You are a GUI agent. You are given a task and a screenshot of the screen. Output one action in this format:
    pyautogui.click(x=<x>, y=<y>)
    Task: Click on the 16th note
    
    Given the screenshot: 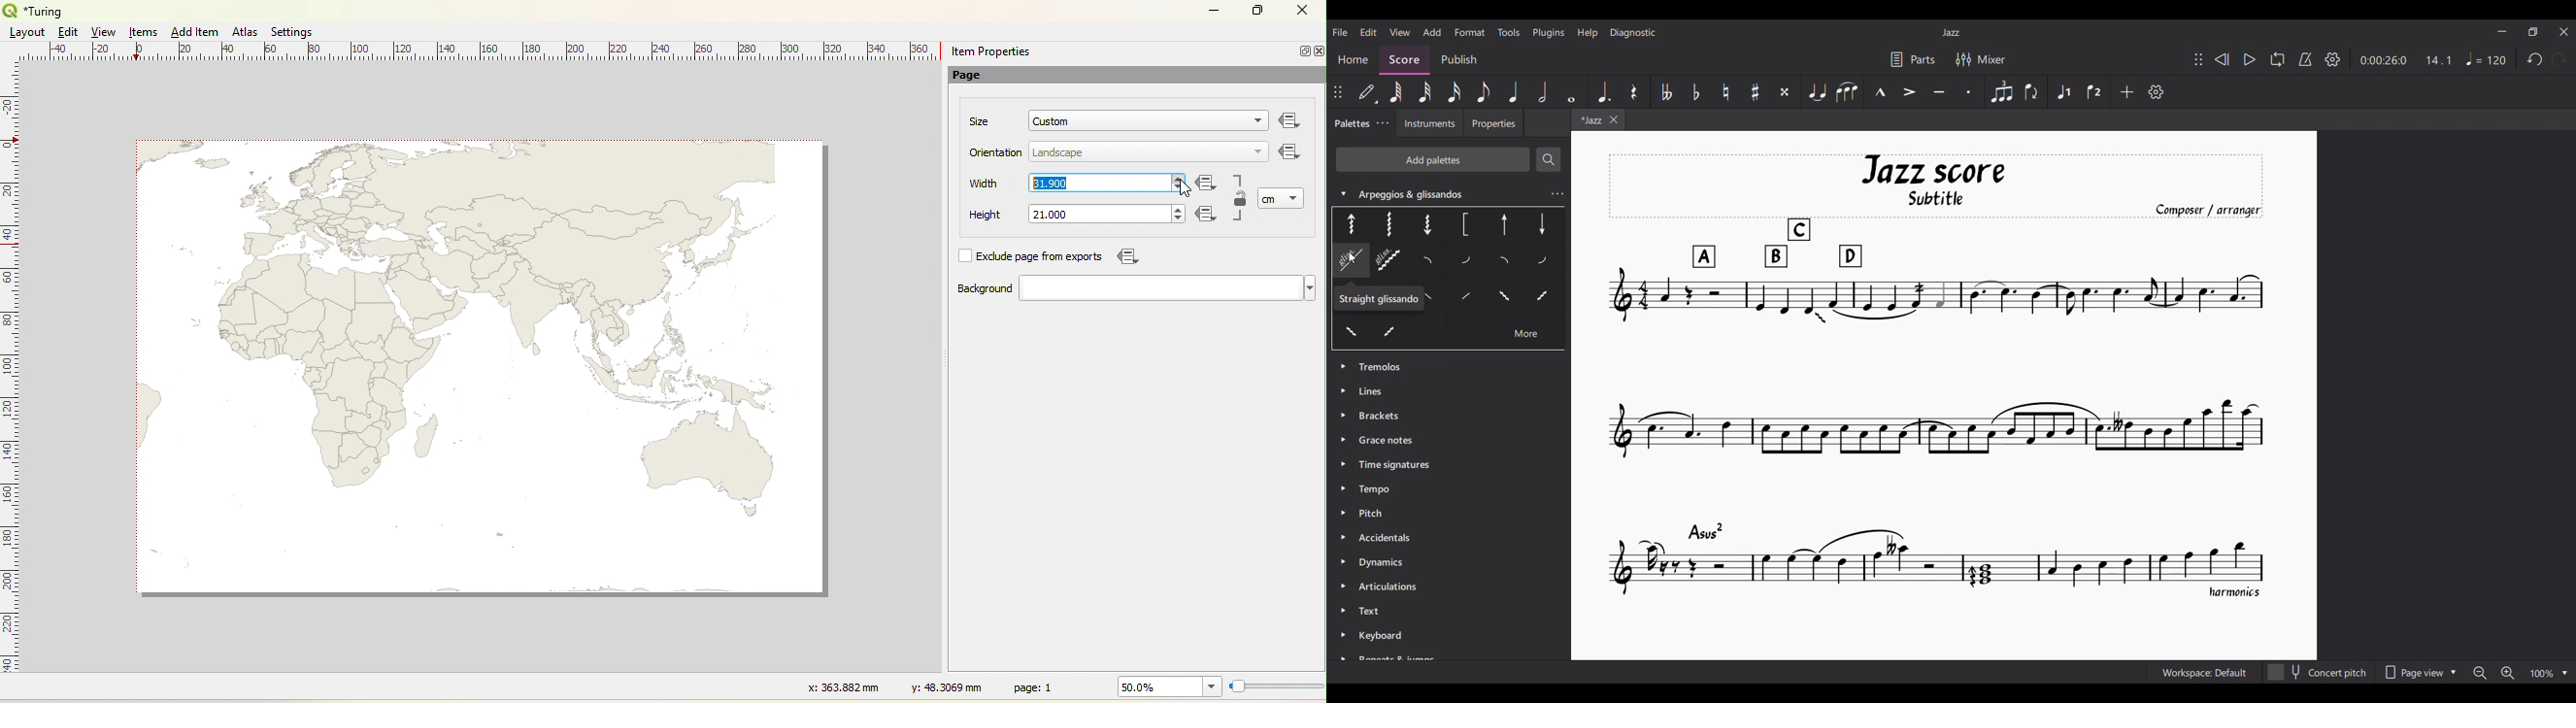 What is the action you would take?
    pyautogui.click(x=1453, y=92)
    